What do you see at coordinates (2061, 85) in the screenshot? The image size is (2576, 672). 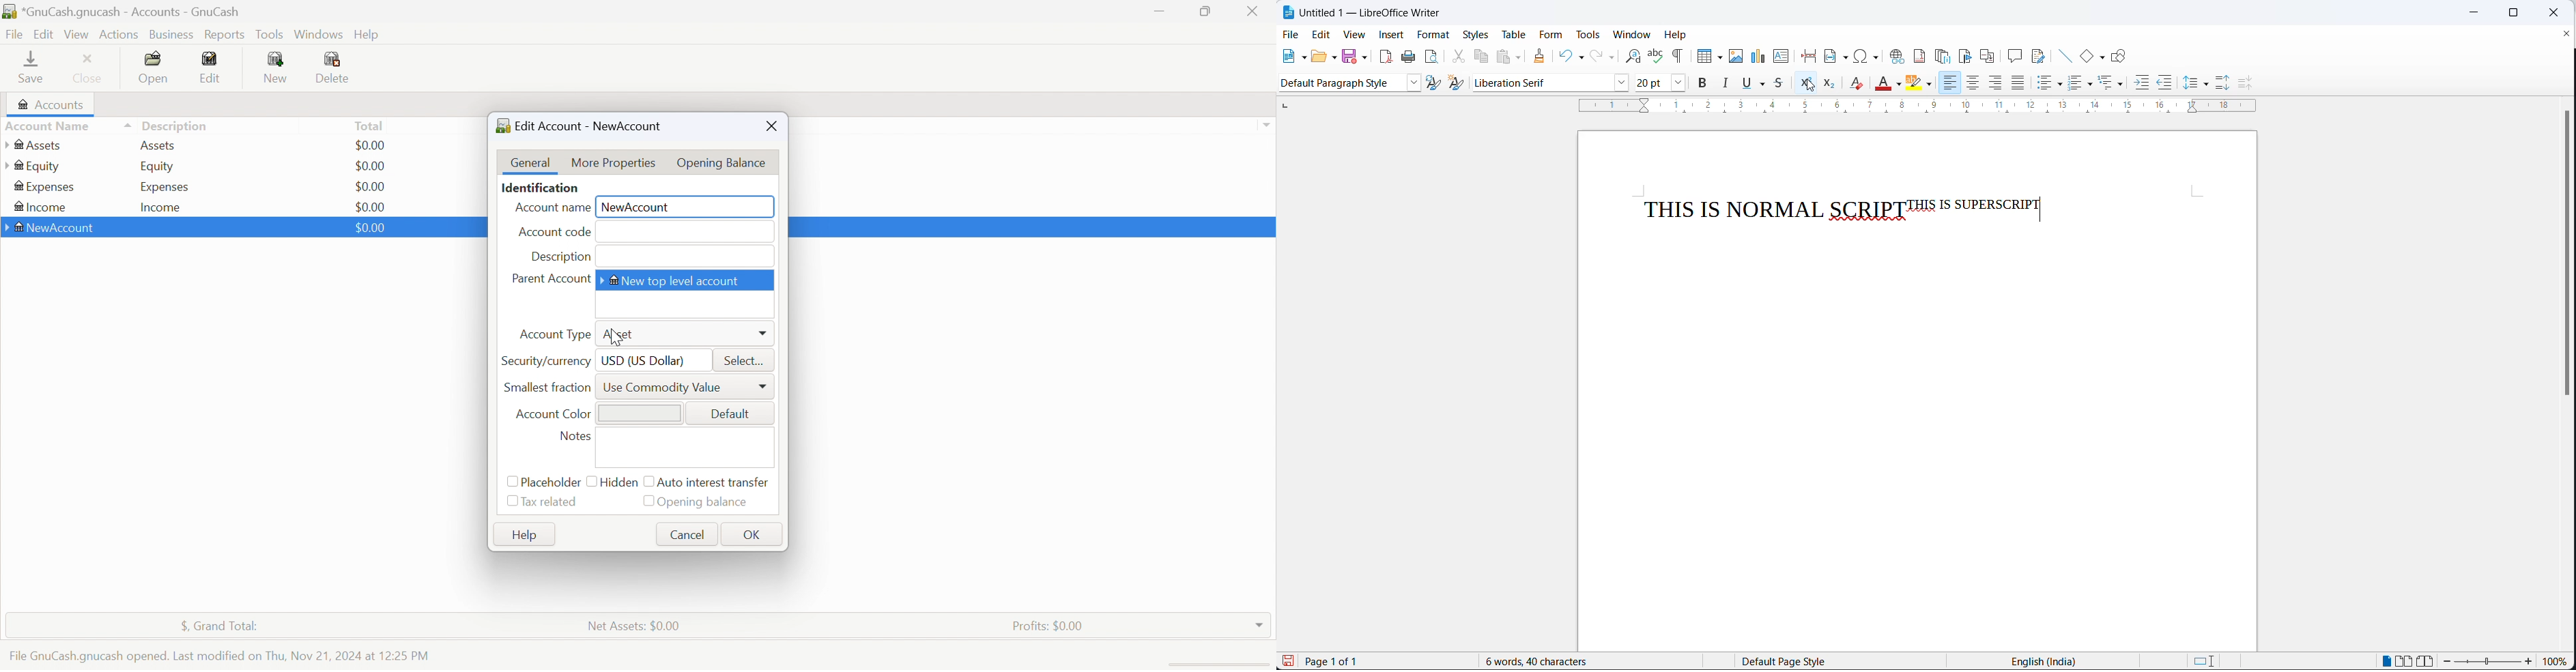 I see `toggle unordered list options` at bounding box center [2061, 85].